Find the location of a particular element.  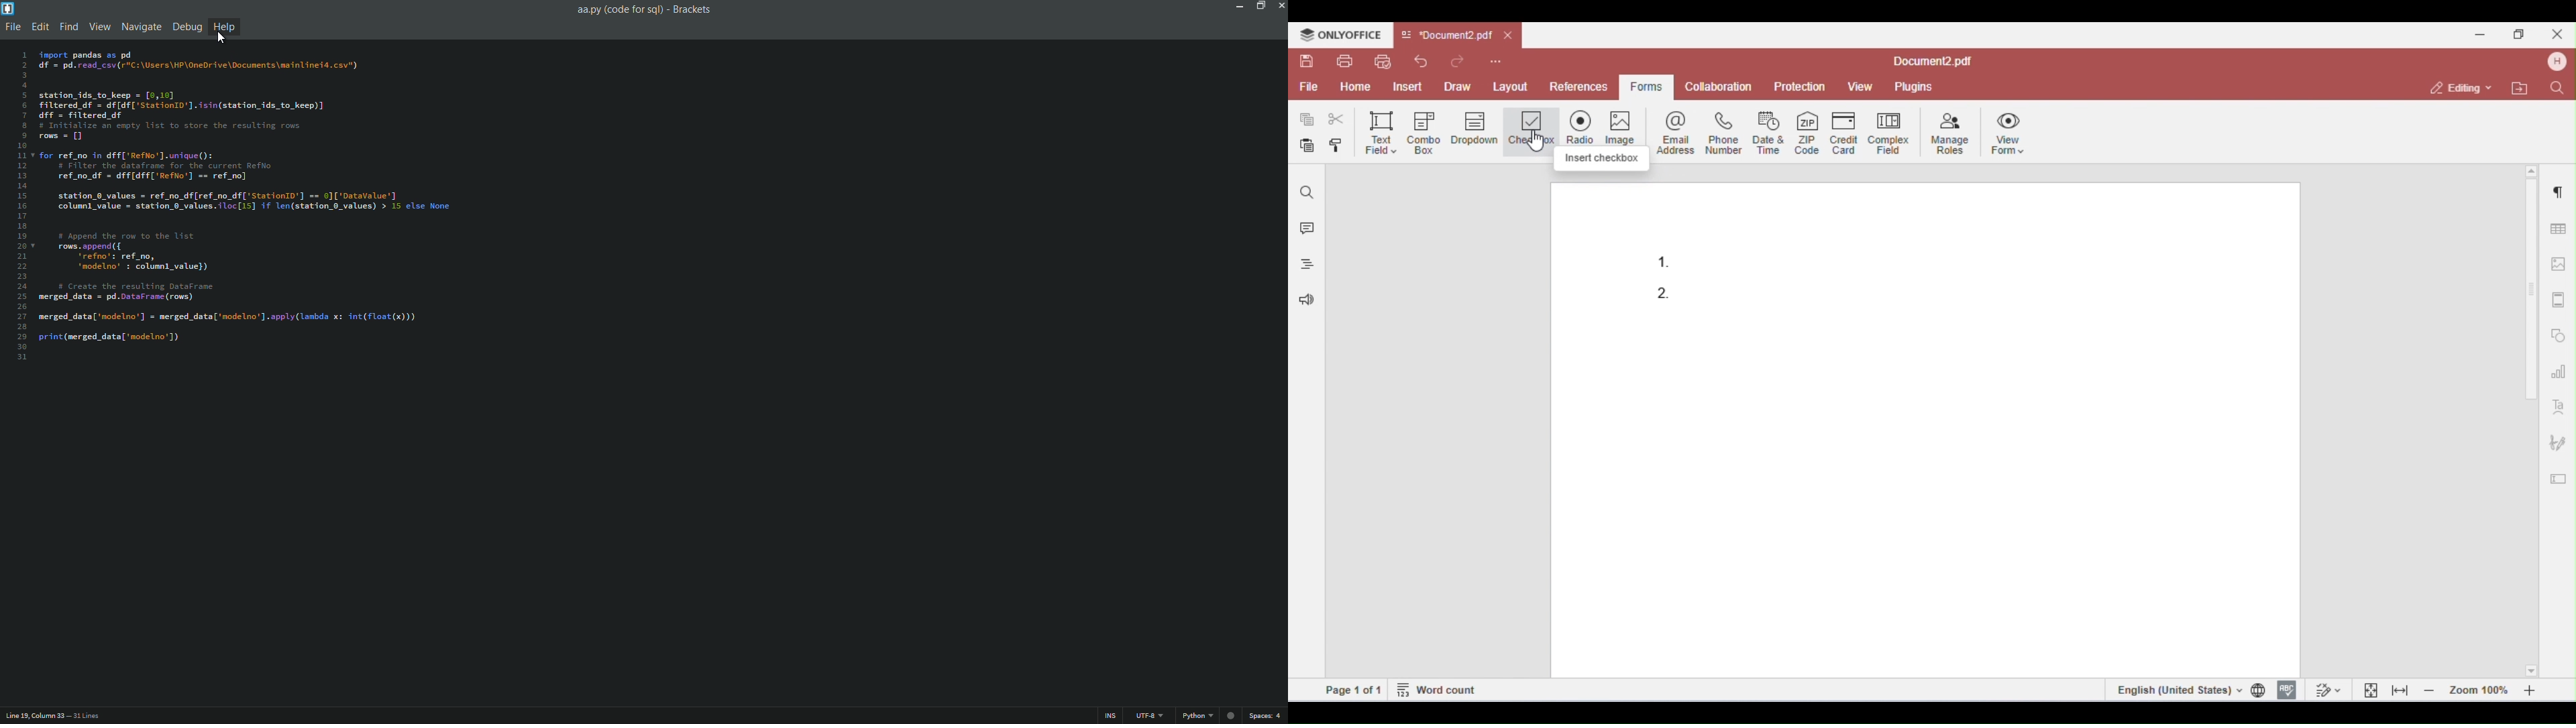

edit menu is located at coordinates (39, 27).